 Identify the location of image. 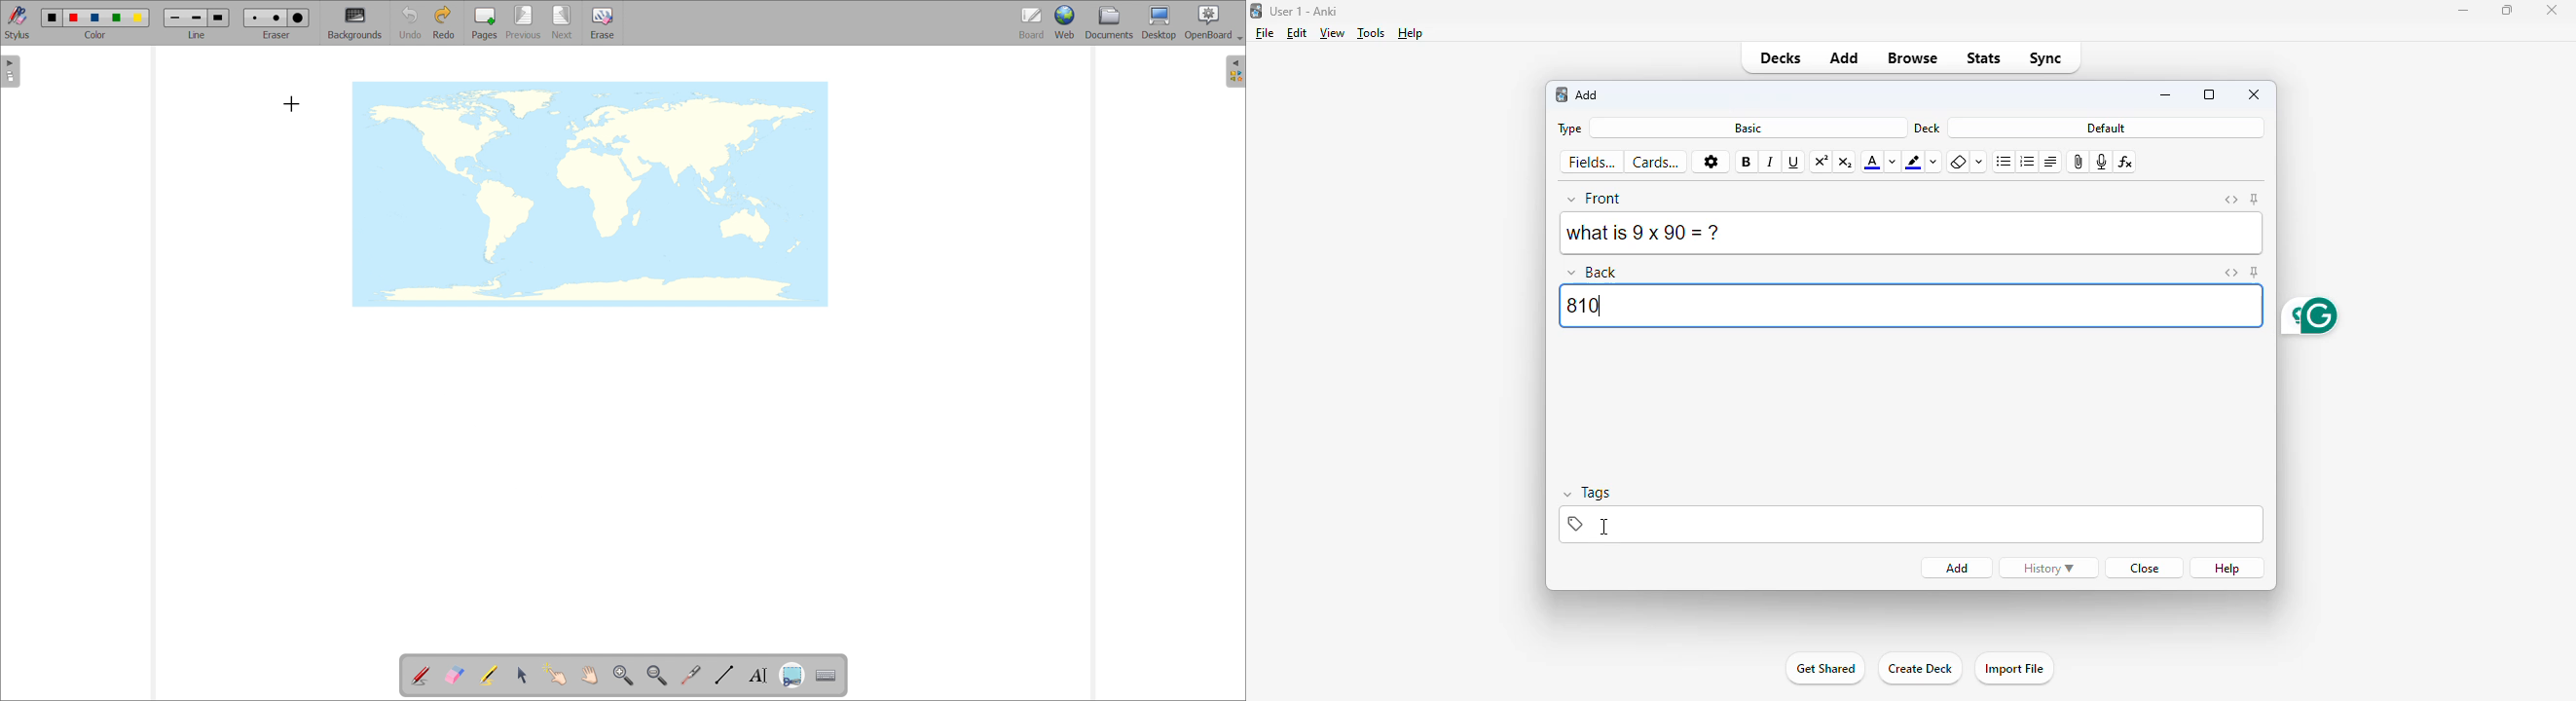
(591, 194).